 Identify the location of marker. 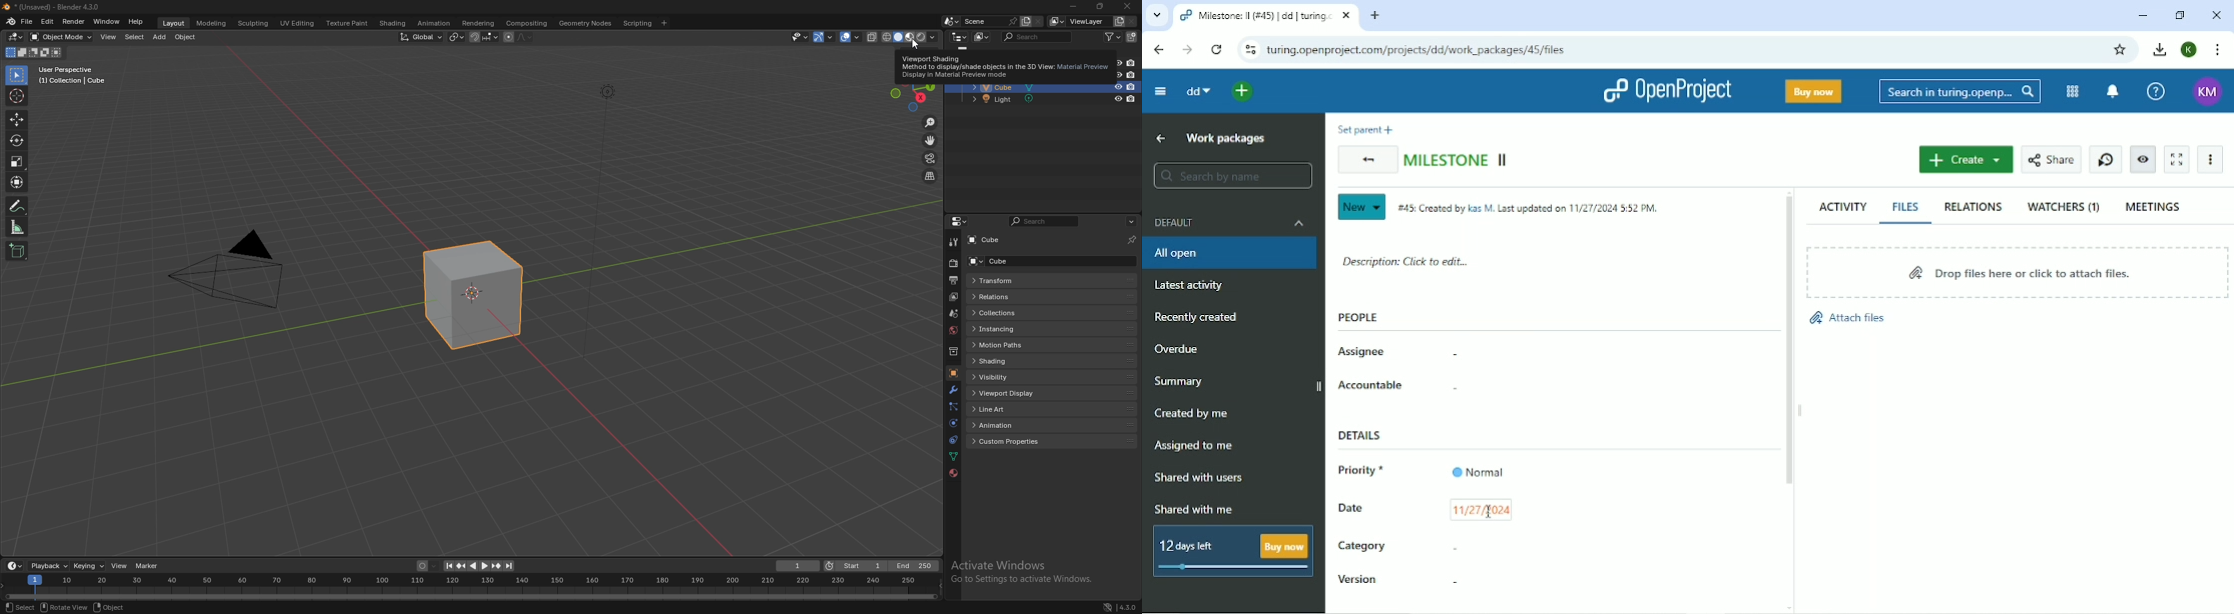
(147, 566).